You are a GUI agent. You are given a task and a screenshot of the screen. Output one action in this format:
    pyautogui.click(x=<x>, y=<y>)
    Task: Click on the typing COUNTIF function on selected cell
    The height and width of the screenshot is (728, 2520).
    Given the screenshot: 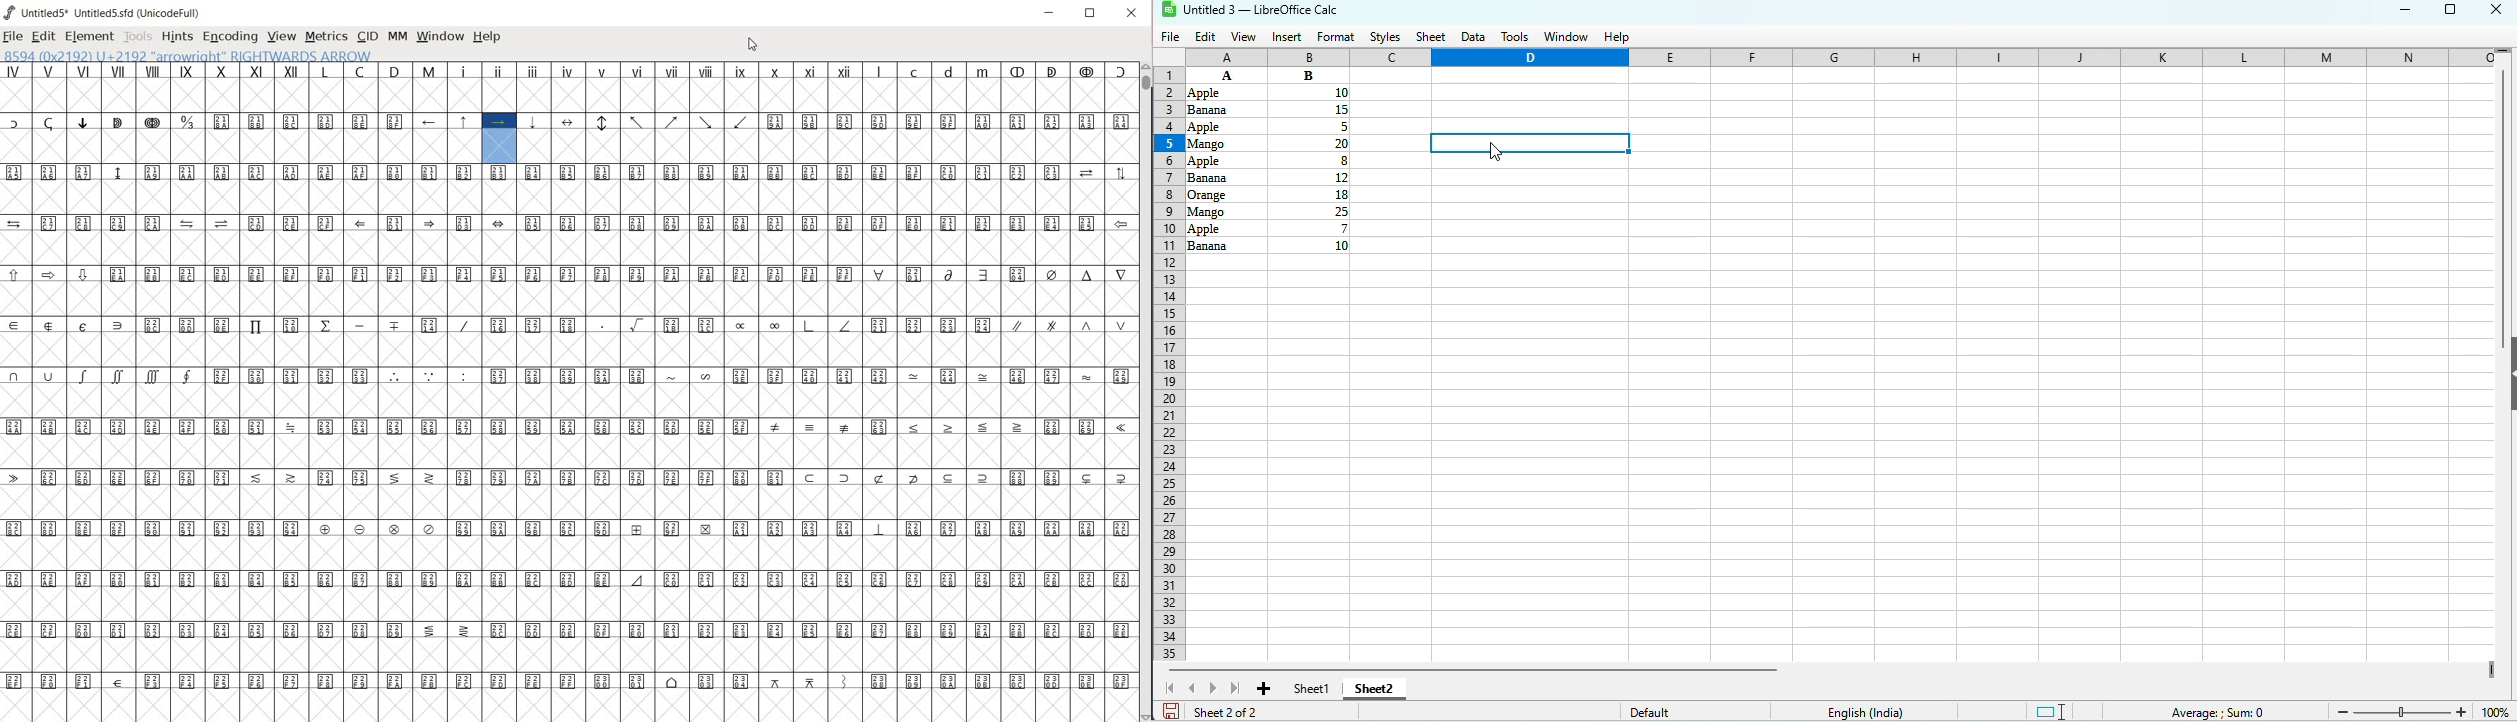 What is the action you would take?
    pyautogui.click(x=1530, y=142)
    